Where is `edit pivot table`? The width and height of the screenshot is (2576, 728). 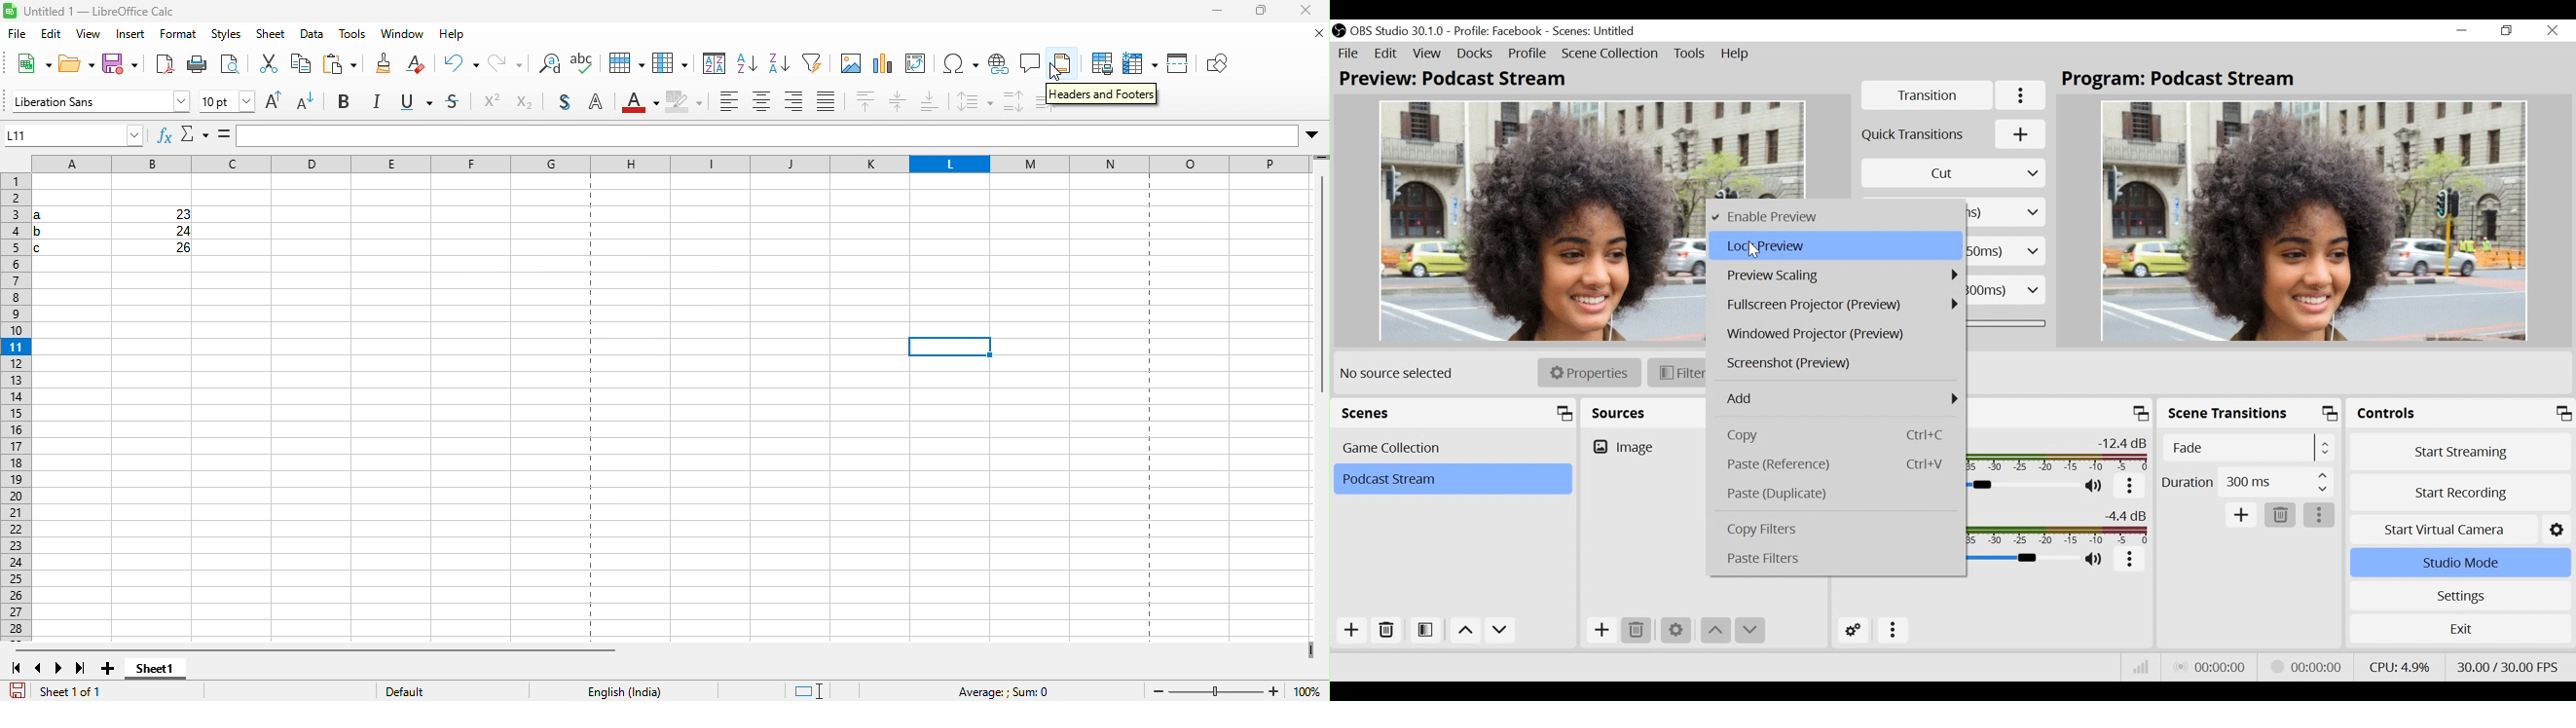 edit pivot table is located at coordinates (921, 64).